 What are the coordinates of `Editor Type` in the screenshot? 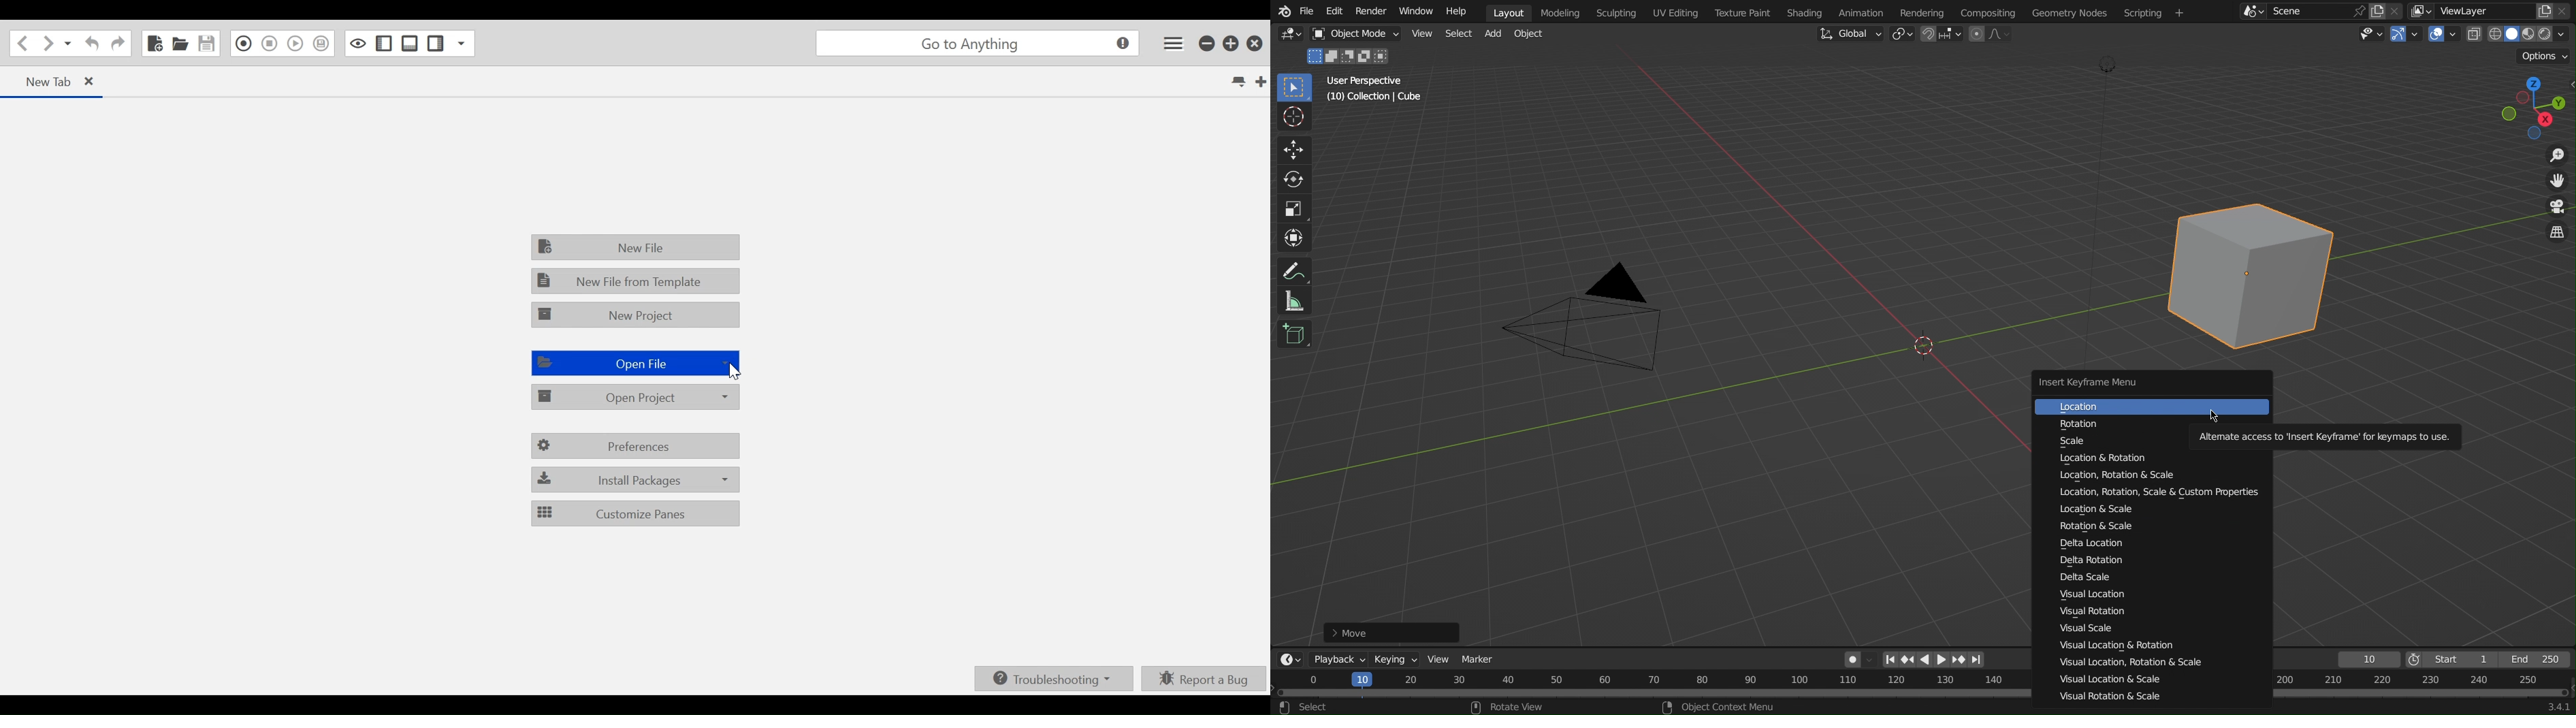 It's located at (1288, 659).